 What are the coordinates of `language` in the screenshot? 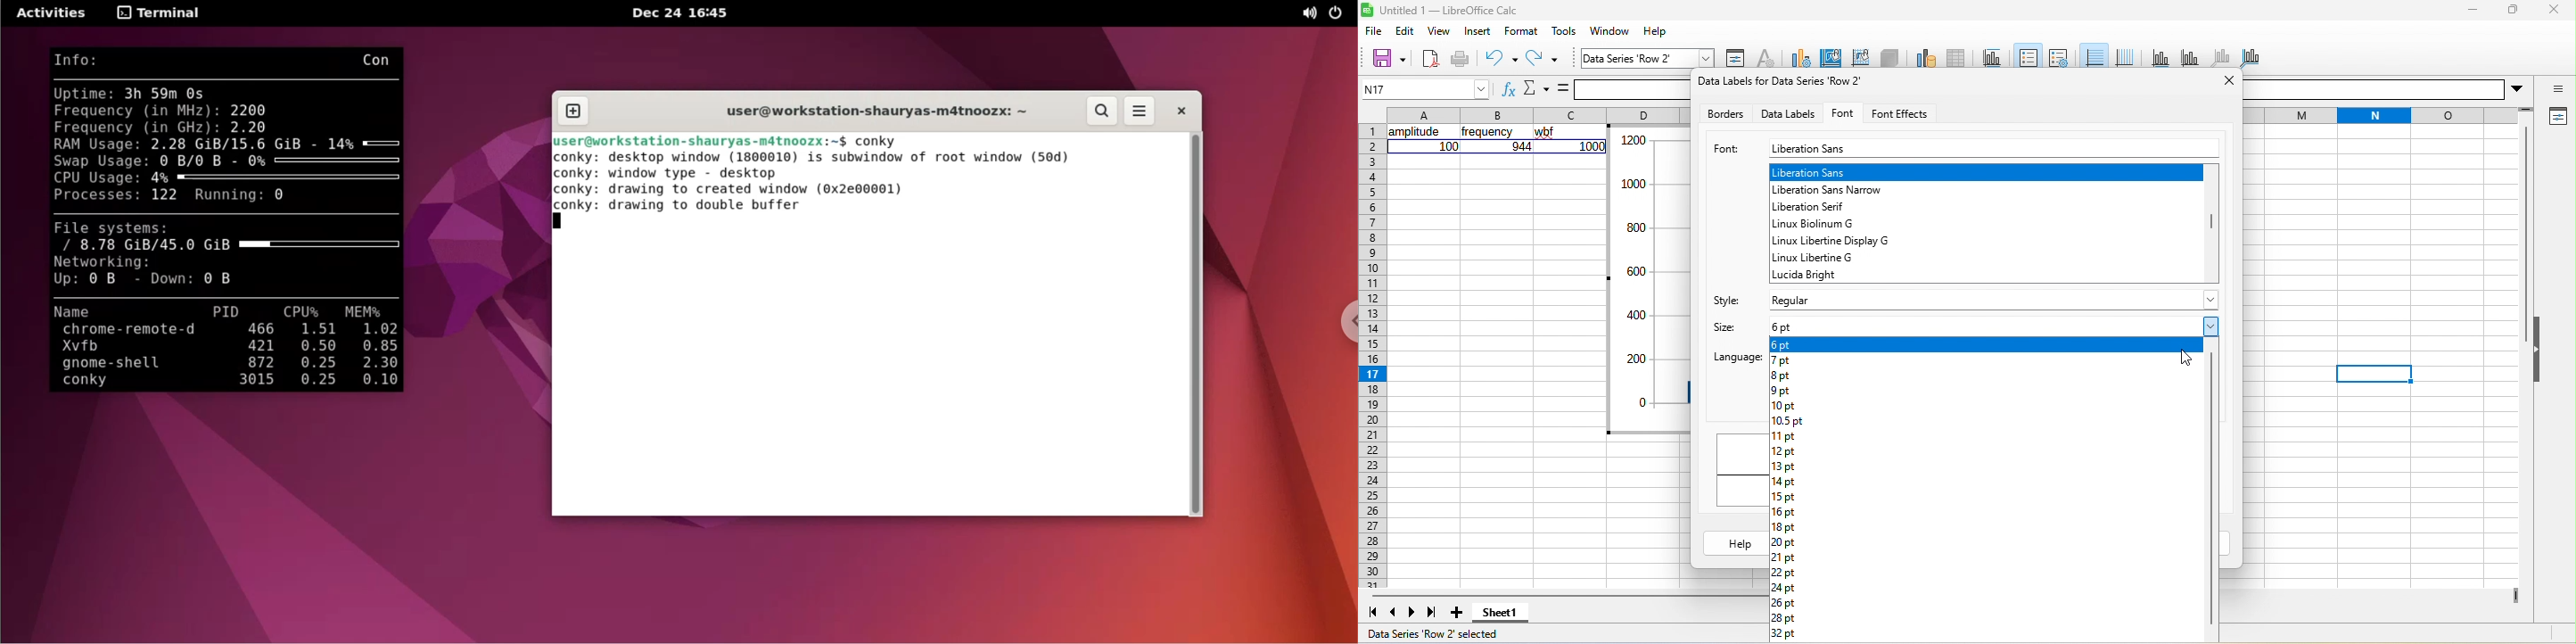 It's located at (1736, 359).